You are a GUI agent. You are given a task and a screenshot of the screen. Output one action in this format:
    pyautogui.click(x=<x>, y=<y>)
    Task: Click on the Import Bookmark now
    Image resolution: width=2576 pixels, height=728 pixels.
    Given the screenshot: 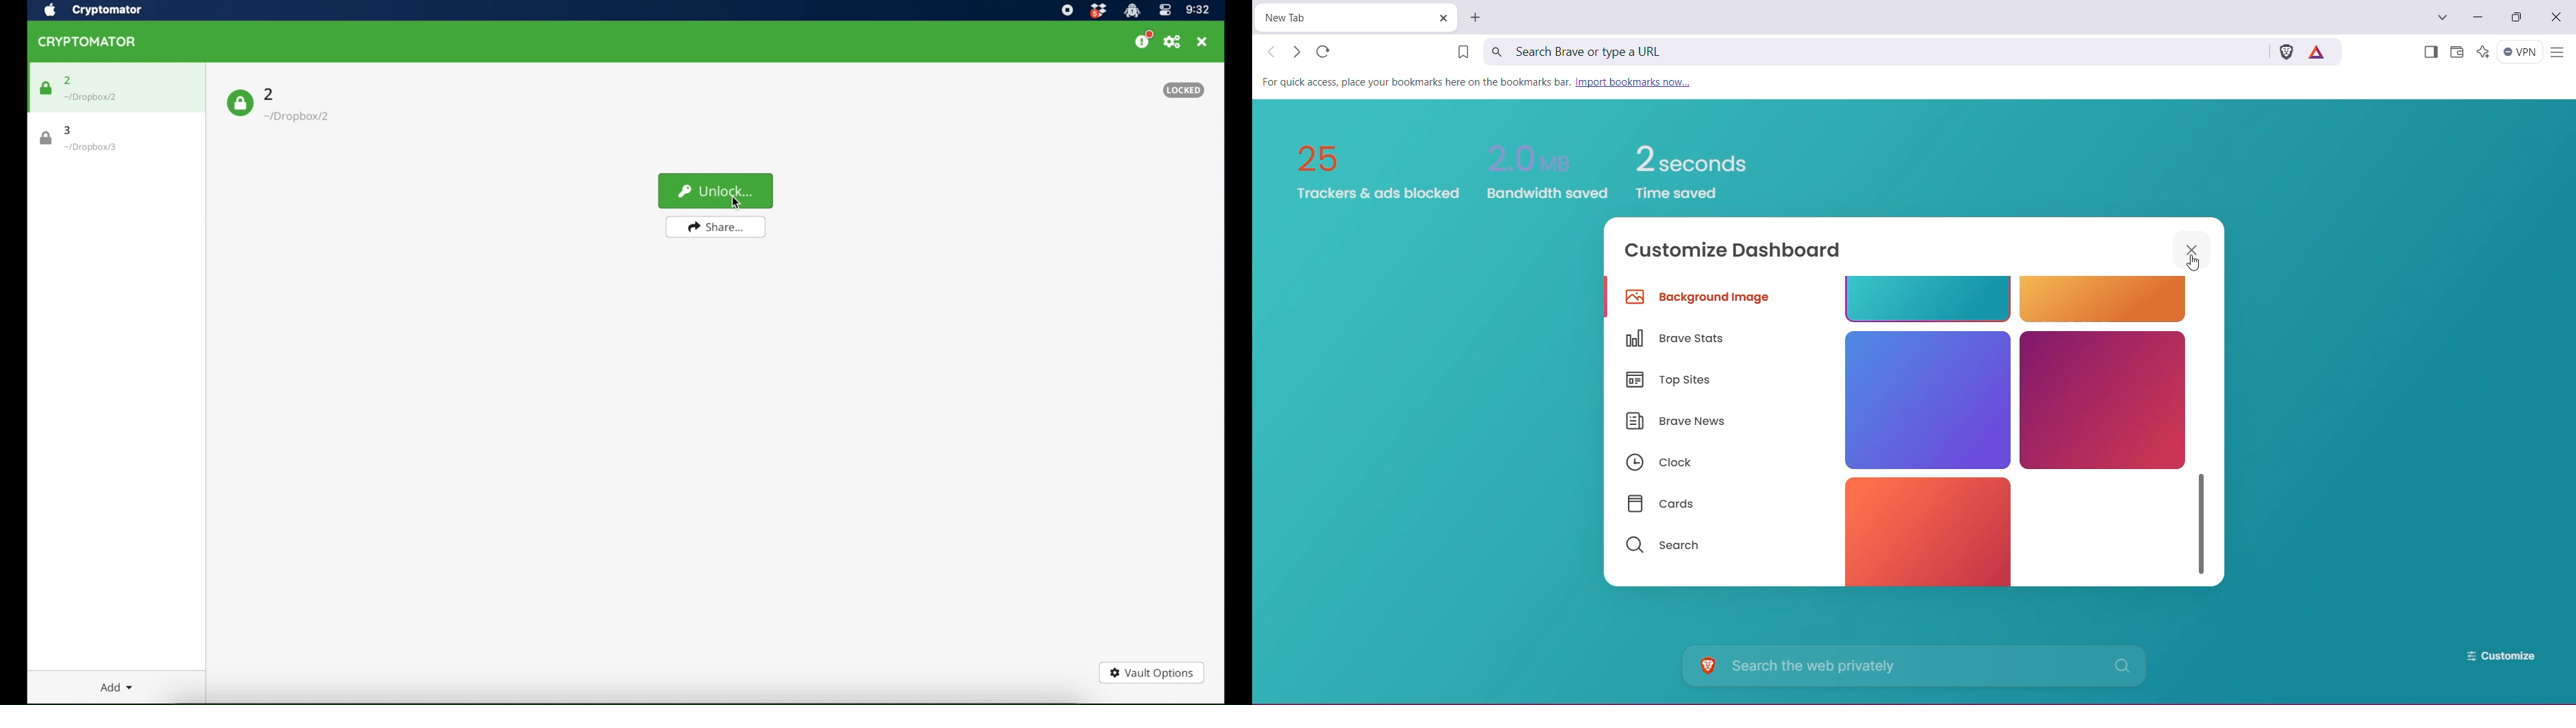 What is the action you would take?
    pyautogui.click(x=1638, y=83)
    